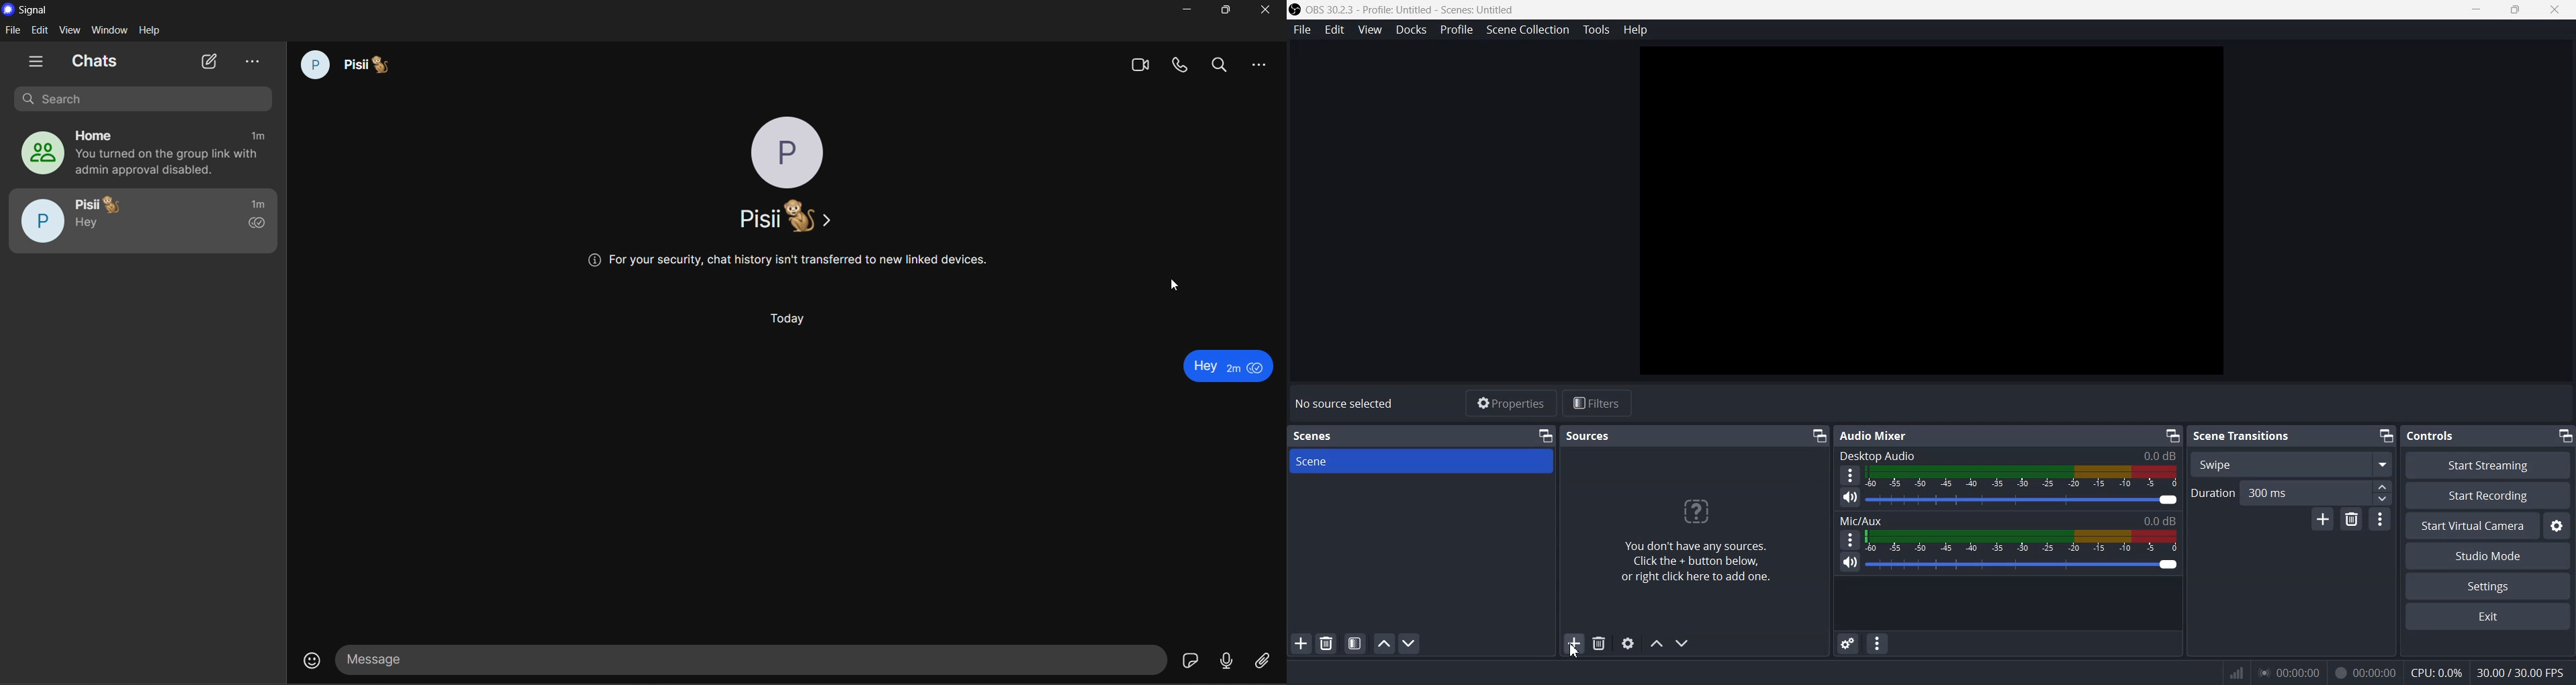  What do you see at coordinates (2008, 455) in the screenshot?
I see `Text` at bounding box center [2008, 455].